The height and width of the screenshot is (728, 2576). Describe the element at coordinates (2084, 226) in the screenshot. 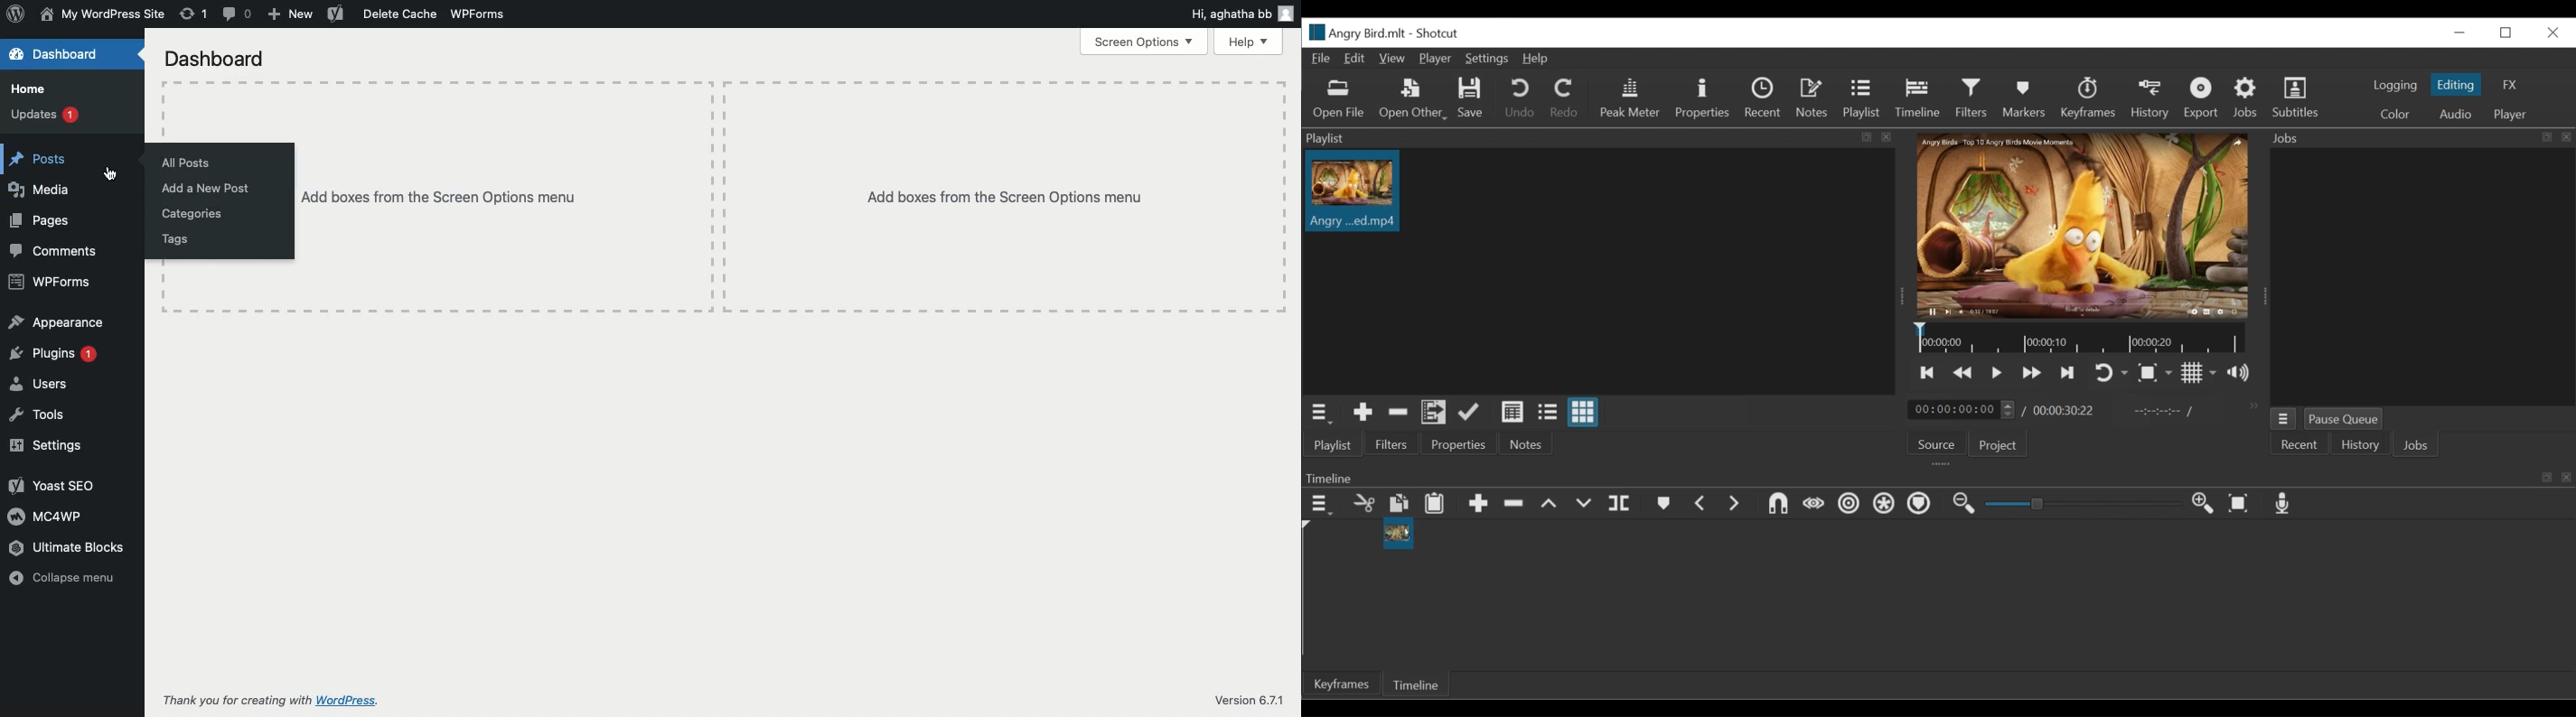

I see `Media Viewer` at that location.